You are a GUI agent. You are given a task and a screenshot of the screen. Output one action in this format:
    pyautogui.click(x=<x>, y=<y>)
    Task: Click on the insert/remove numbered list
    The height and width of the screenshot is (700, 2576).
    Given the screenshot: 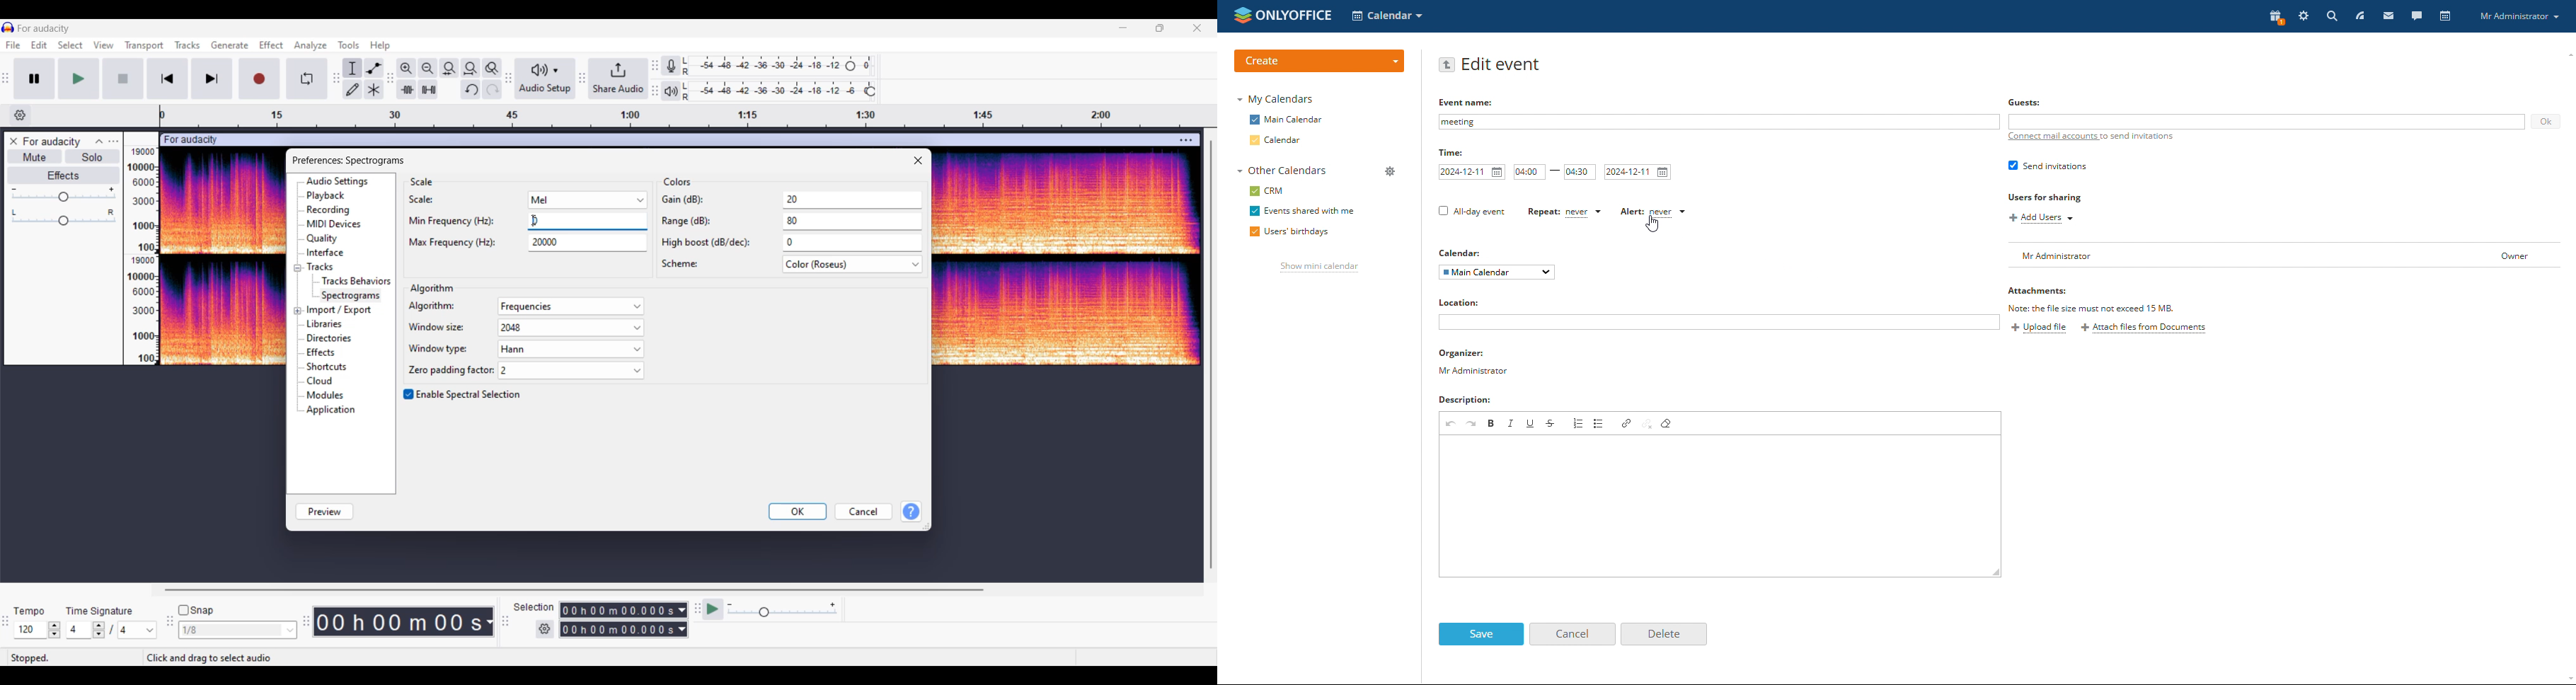 What is the action you would take?
    pyautogui.click(x=1580, y=422)
    